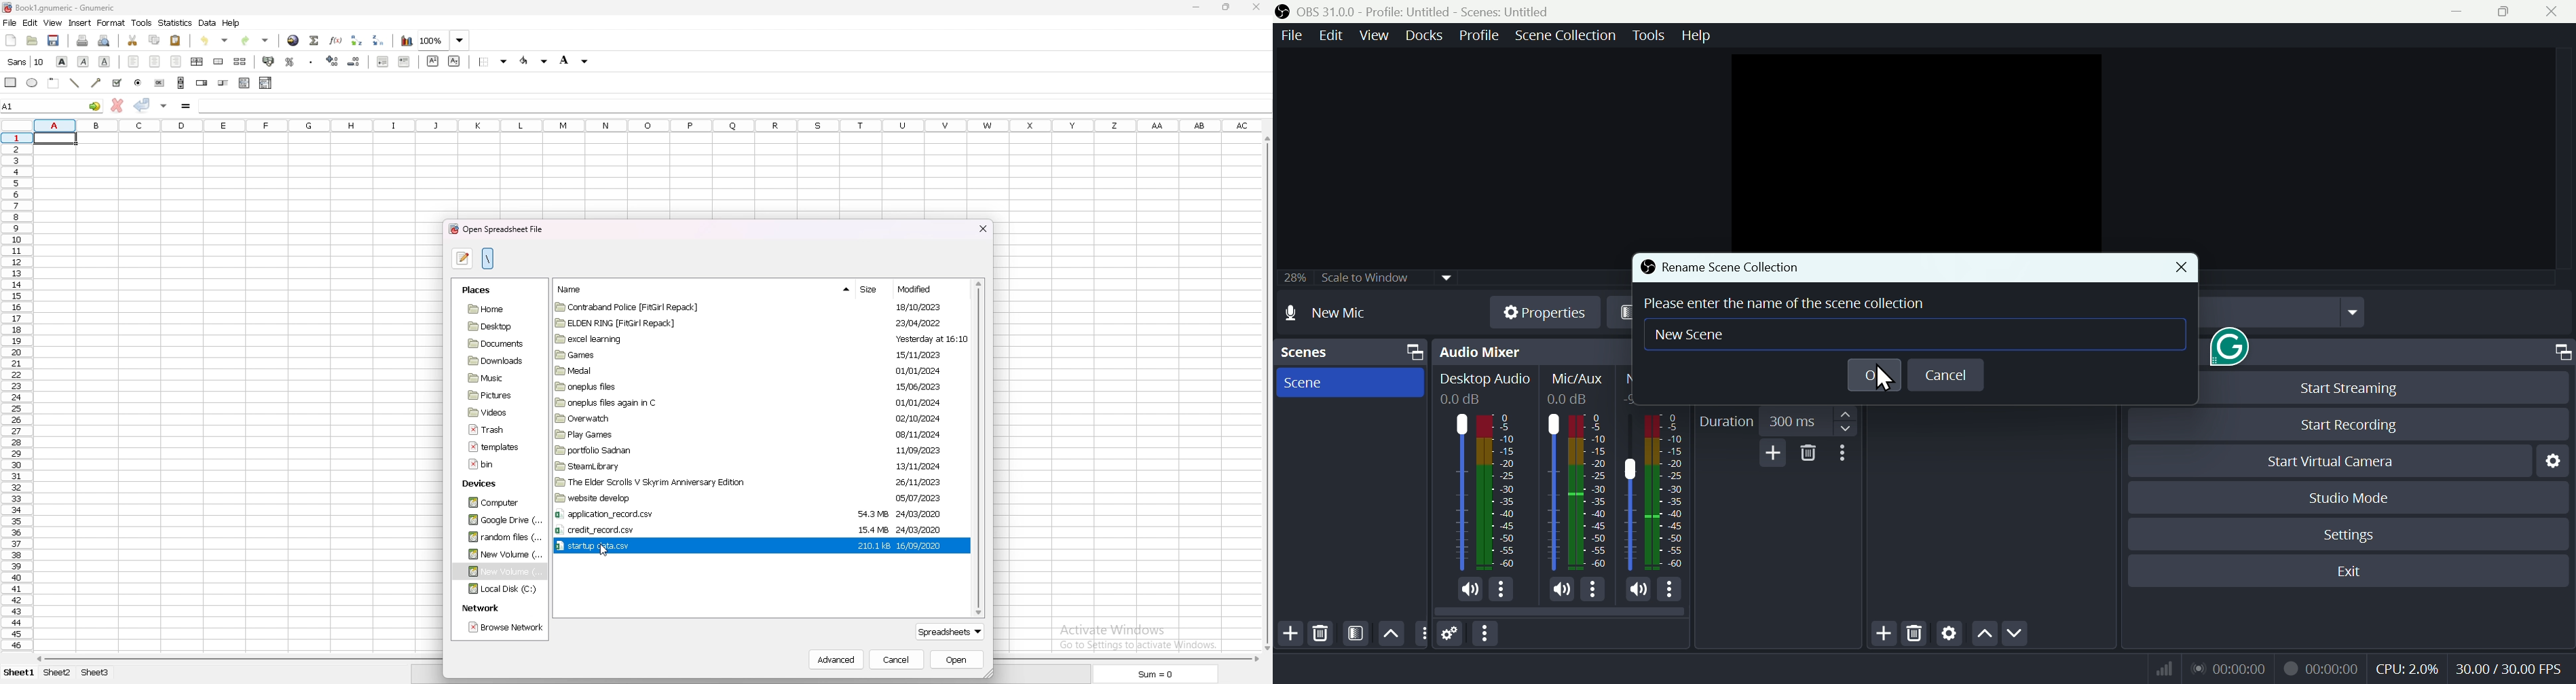  I want to click on statistics, so click(176, 23).